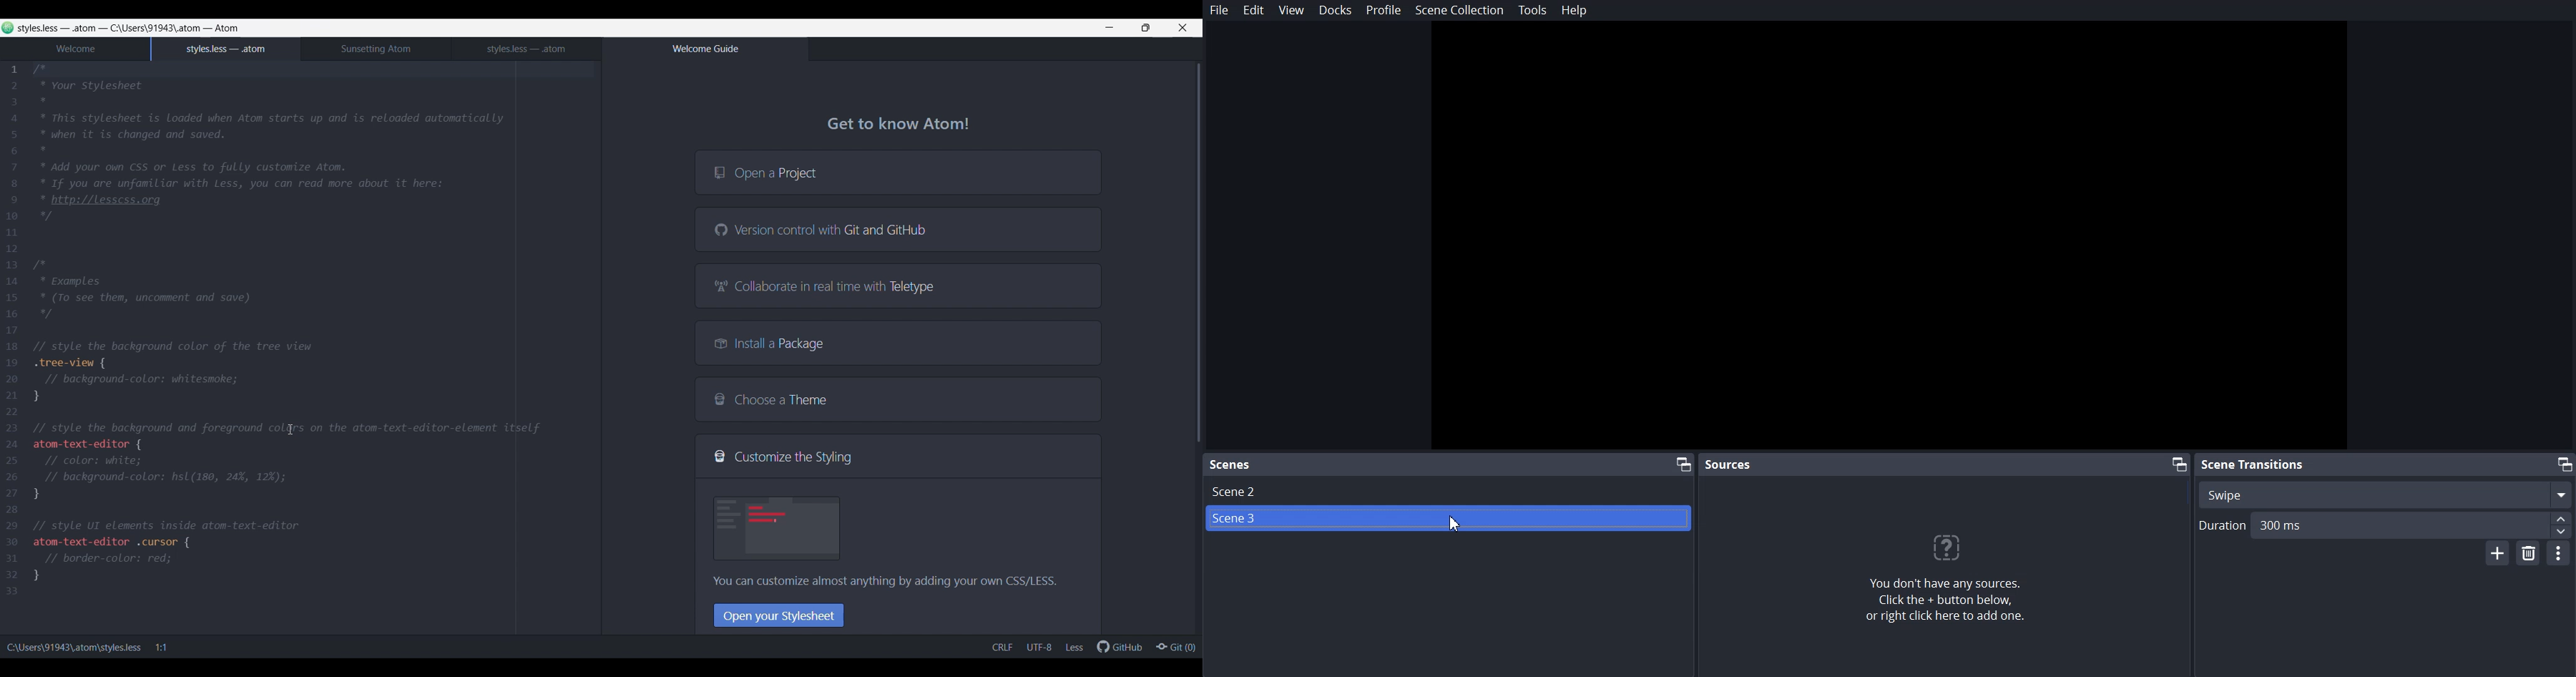  What do you see at coordinates (2225, 526) in the screenshot?
I see `Duration` at bounding box center [2225, 526].